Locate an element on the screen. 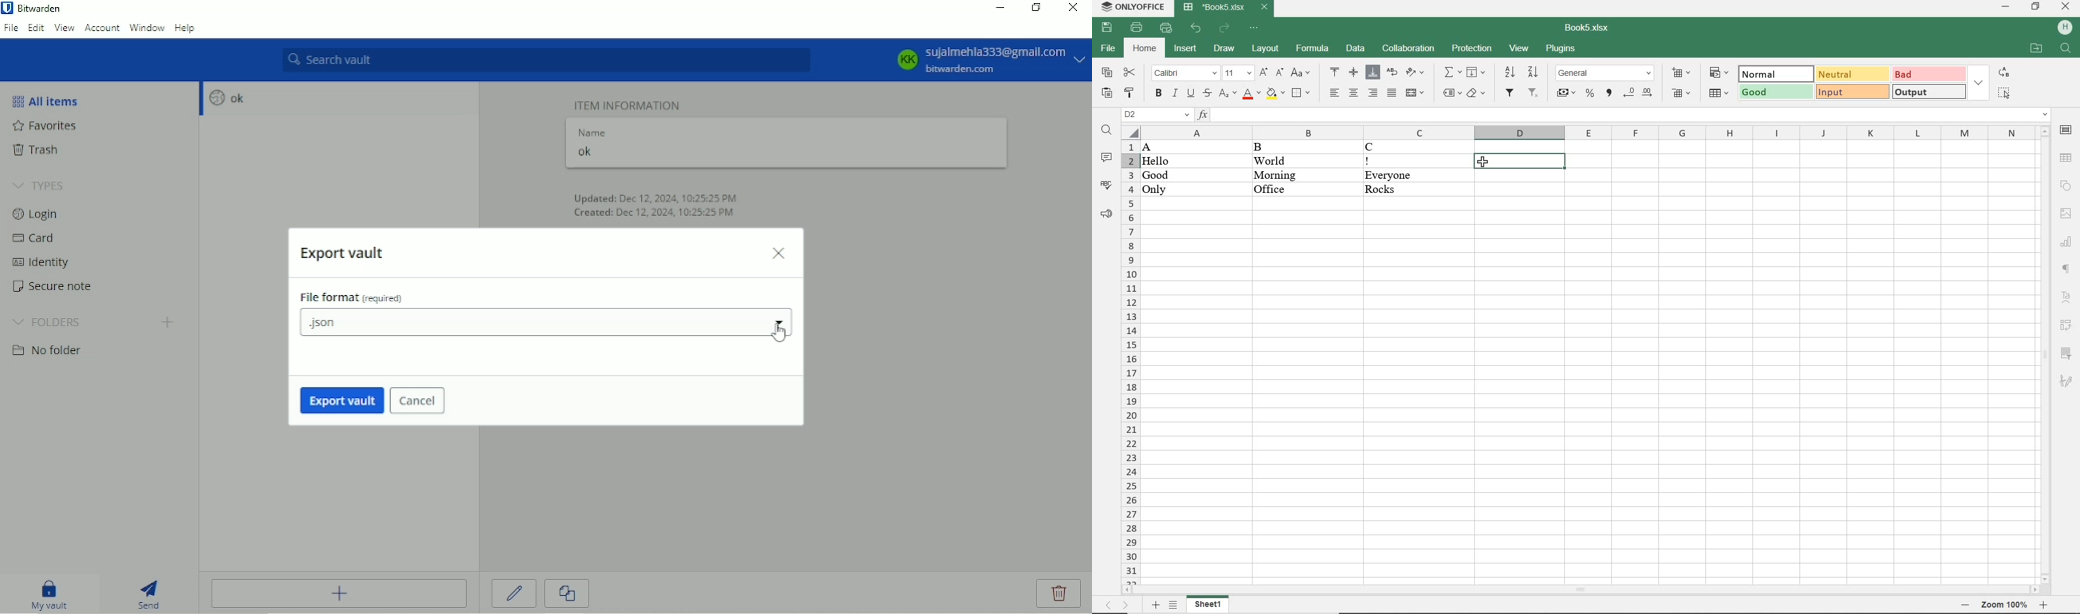  insert cells is located at coordinates (1681, 74).